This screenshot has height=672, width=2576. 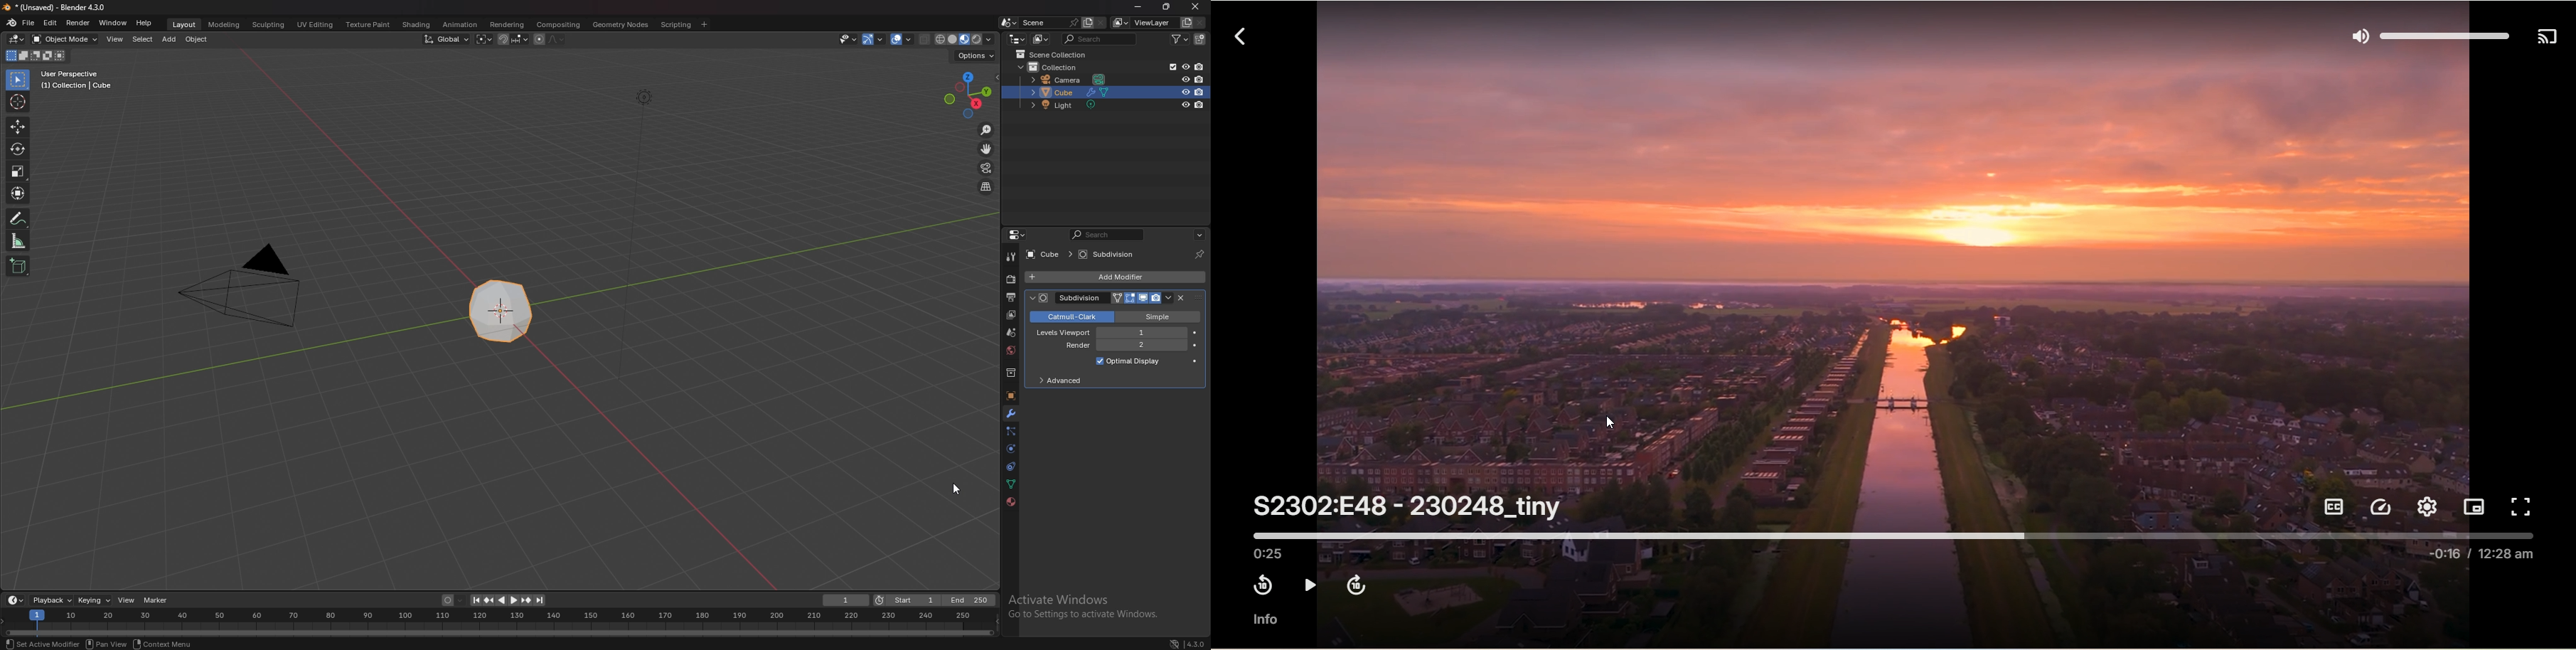 I want to click on layout, so click(x=185, y=24).